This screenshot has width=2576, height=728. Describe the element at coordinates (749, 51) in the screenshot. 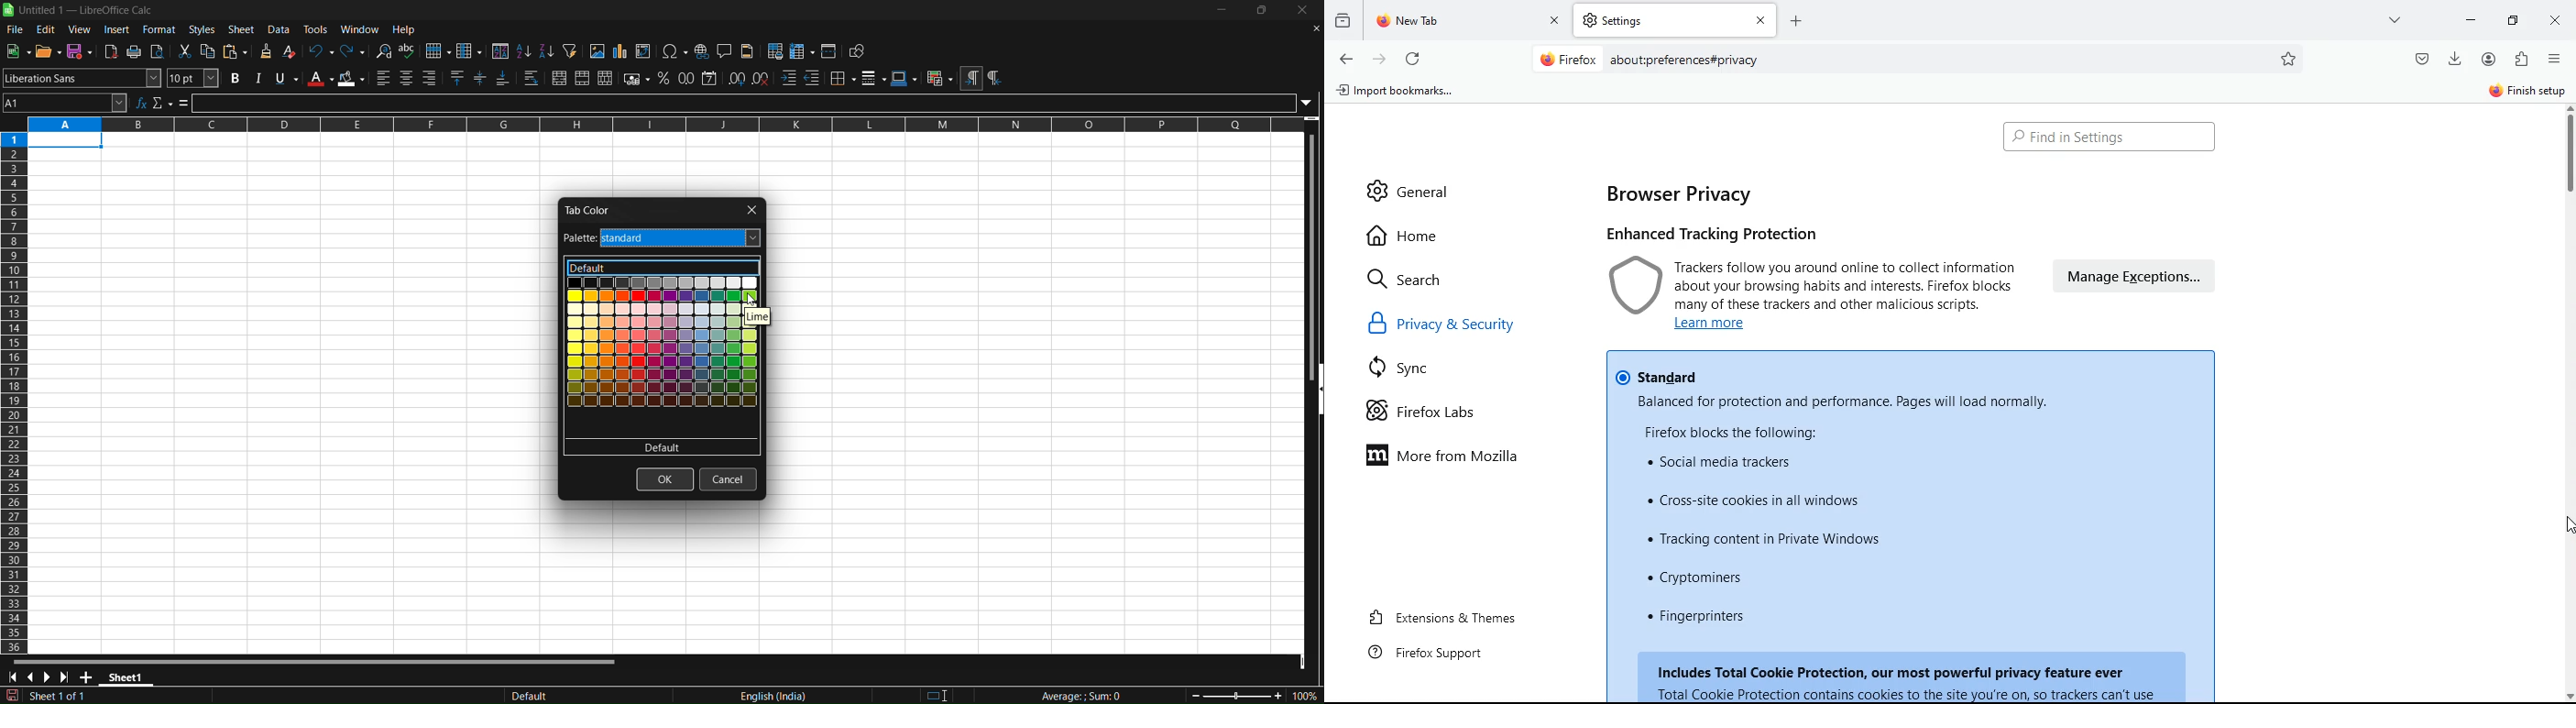

I see `headers and footers` at that location.